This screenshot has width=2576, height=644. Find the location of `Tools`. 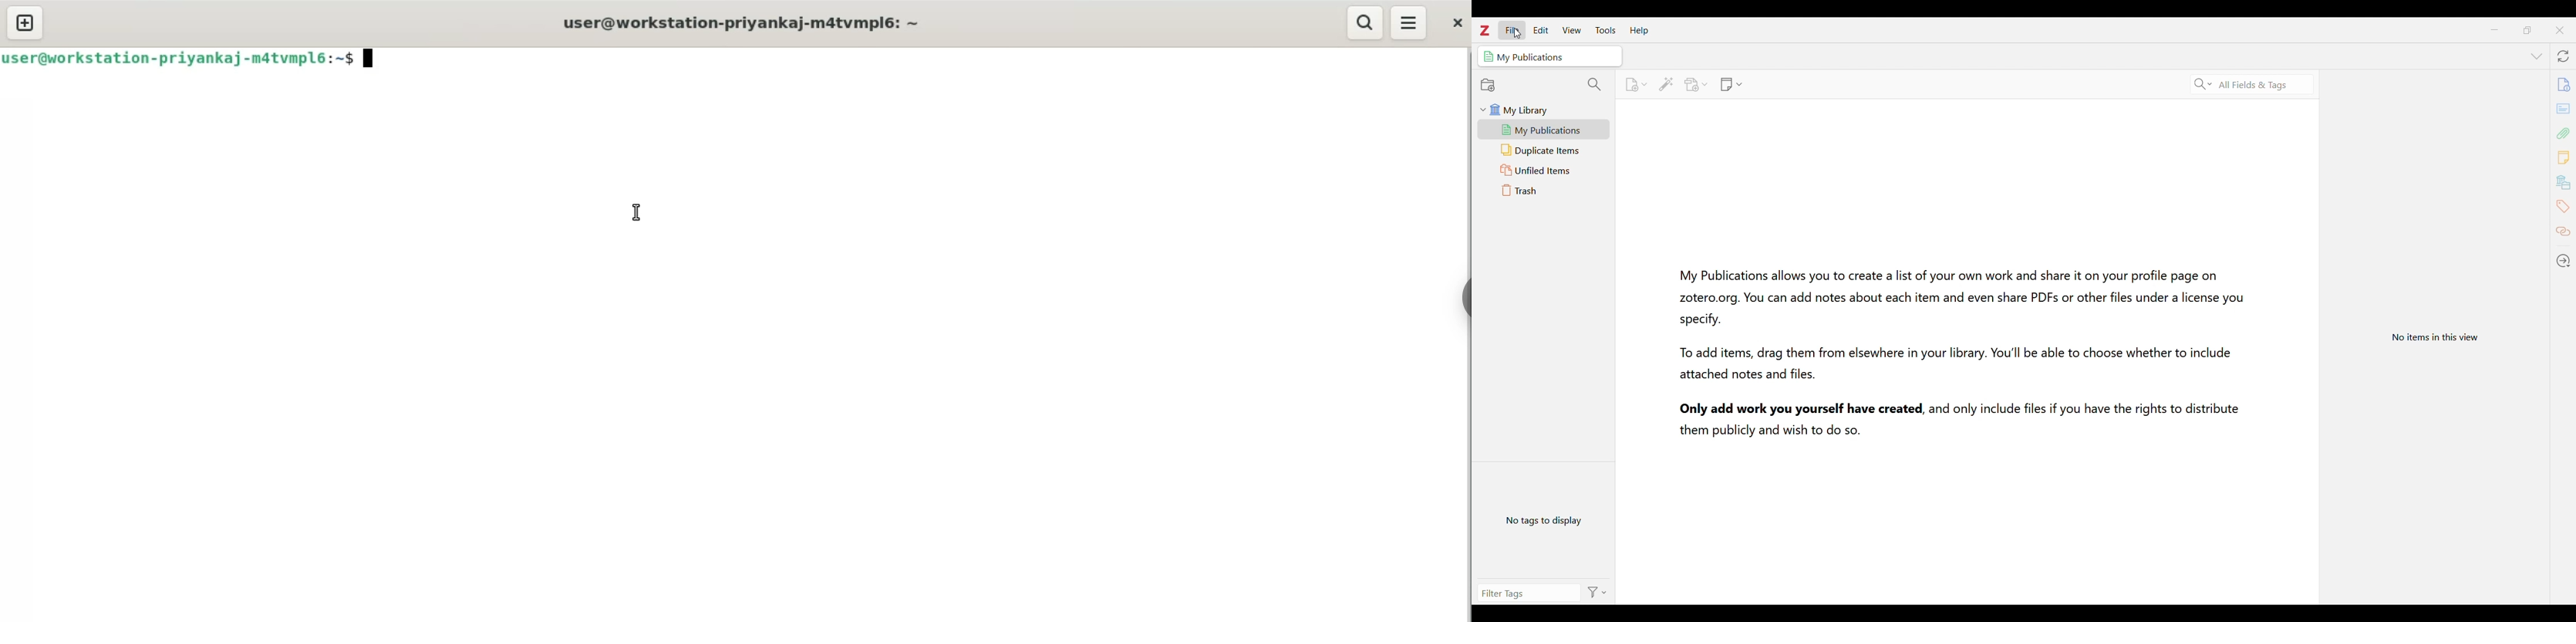

Tools is located at coordinates (1606, 30).